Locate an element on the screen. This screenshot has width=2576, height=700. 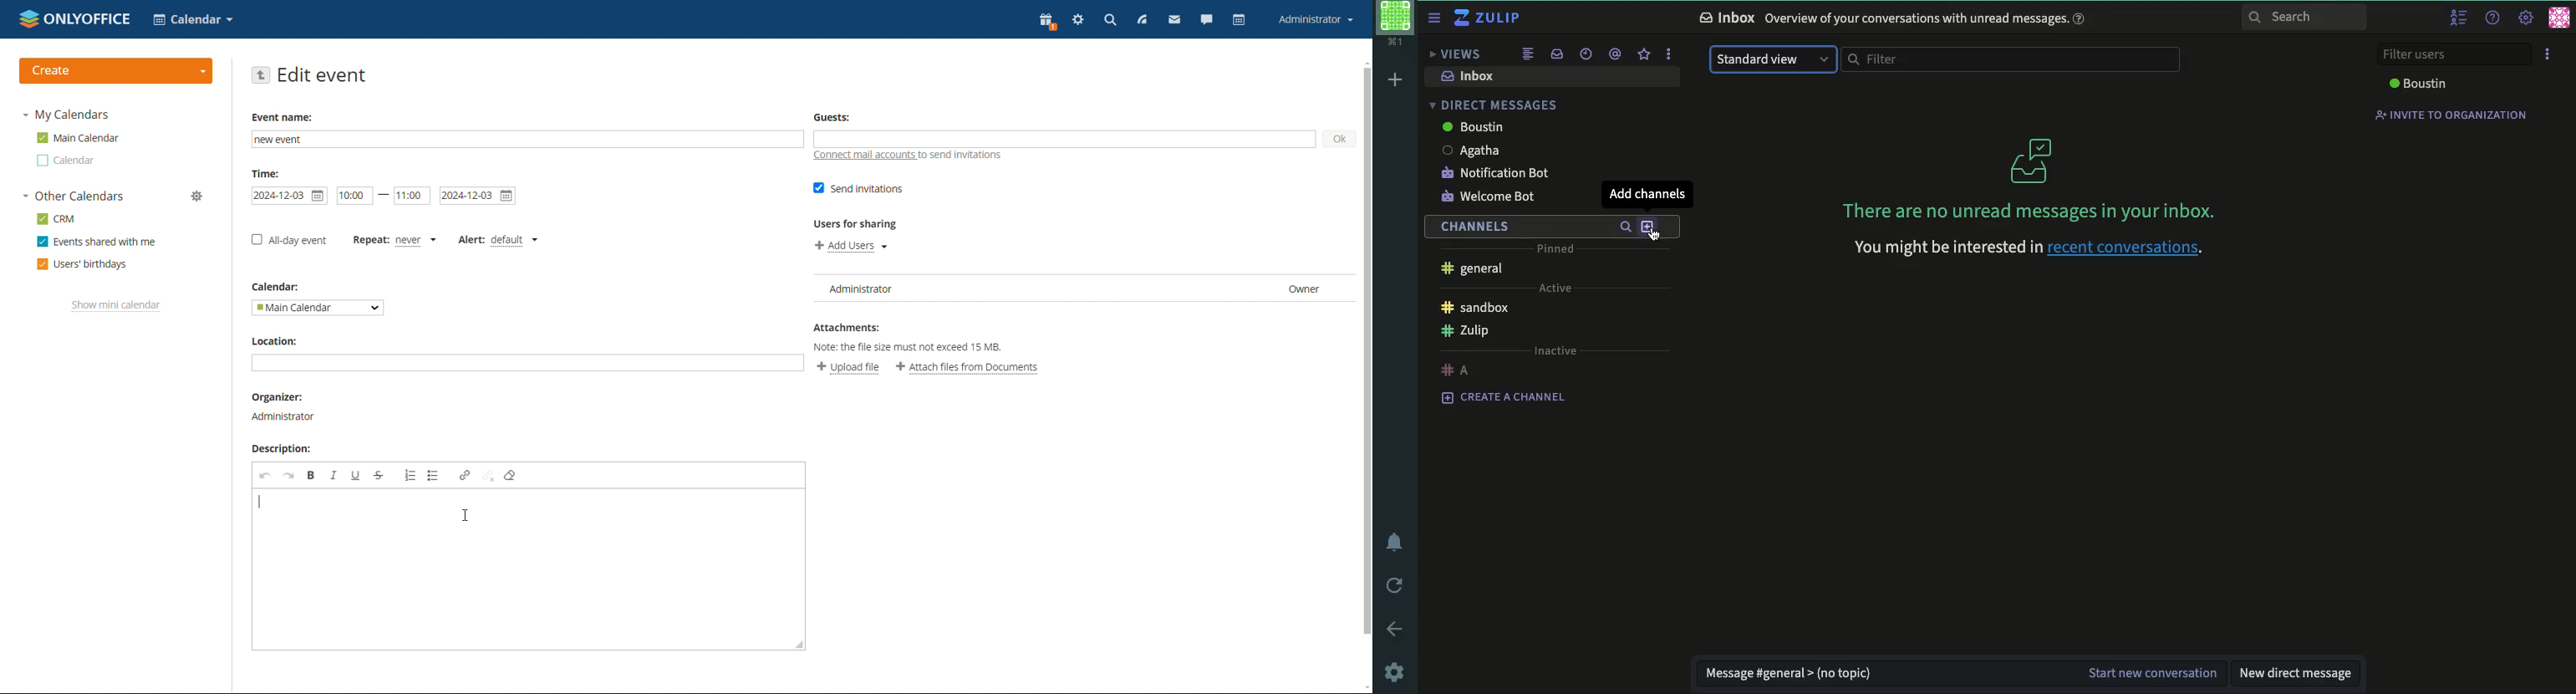
manage is located at coordinates (197, 195).